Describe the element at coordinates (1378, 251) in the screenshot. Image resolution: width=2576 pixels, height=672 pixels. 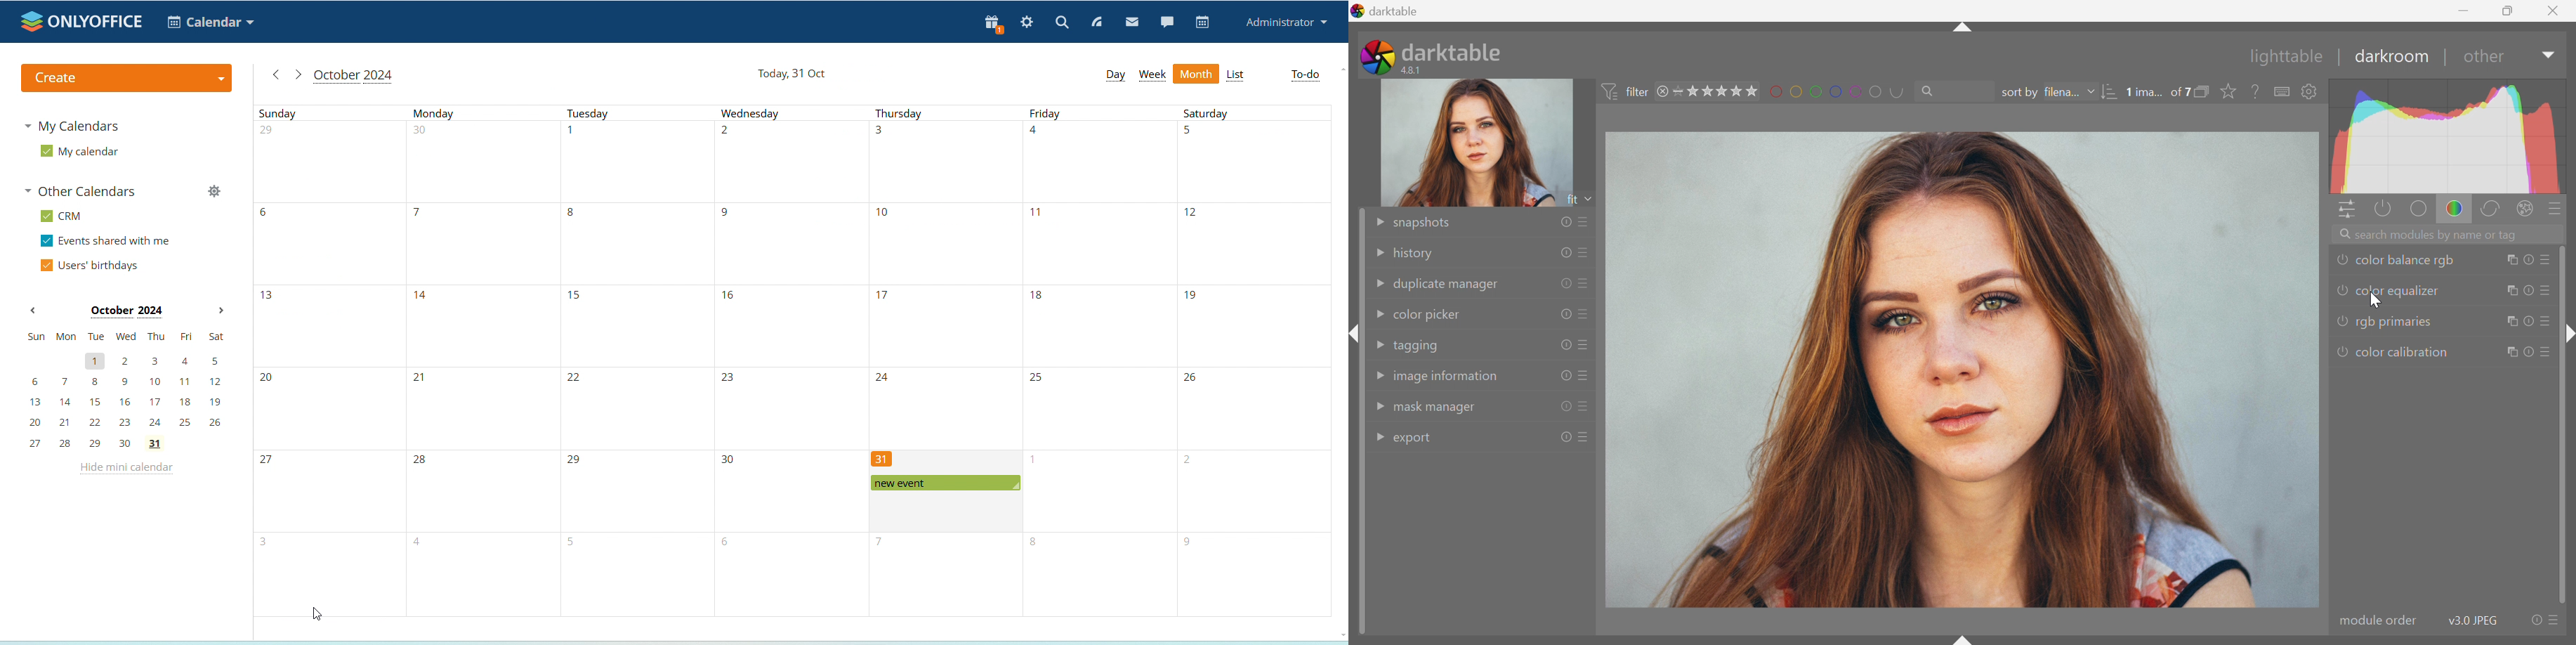
I see `Drop Down` at that location.